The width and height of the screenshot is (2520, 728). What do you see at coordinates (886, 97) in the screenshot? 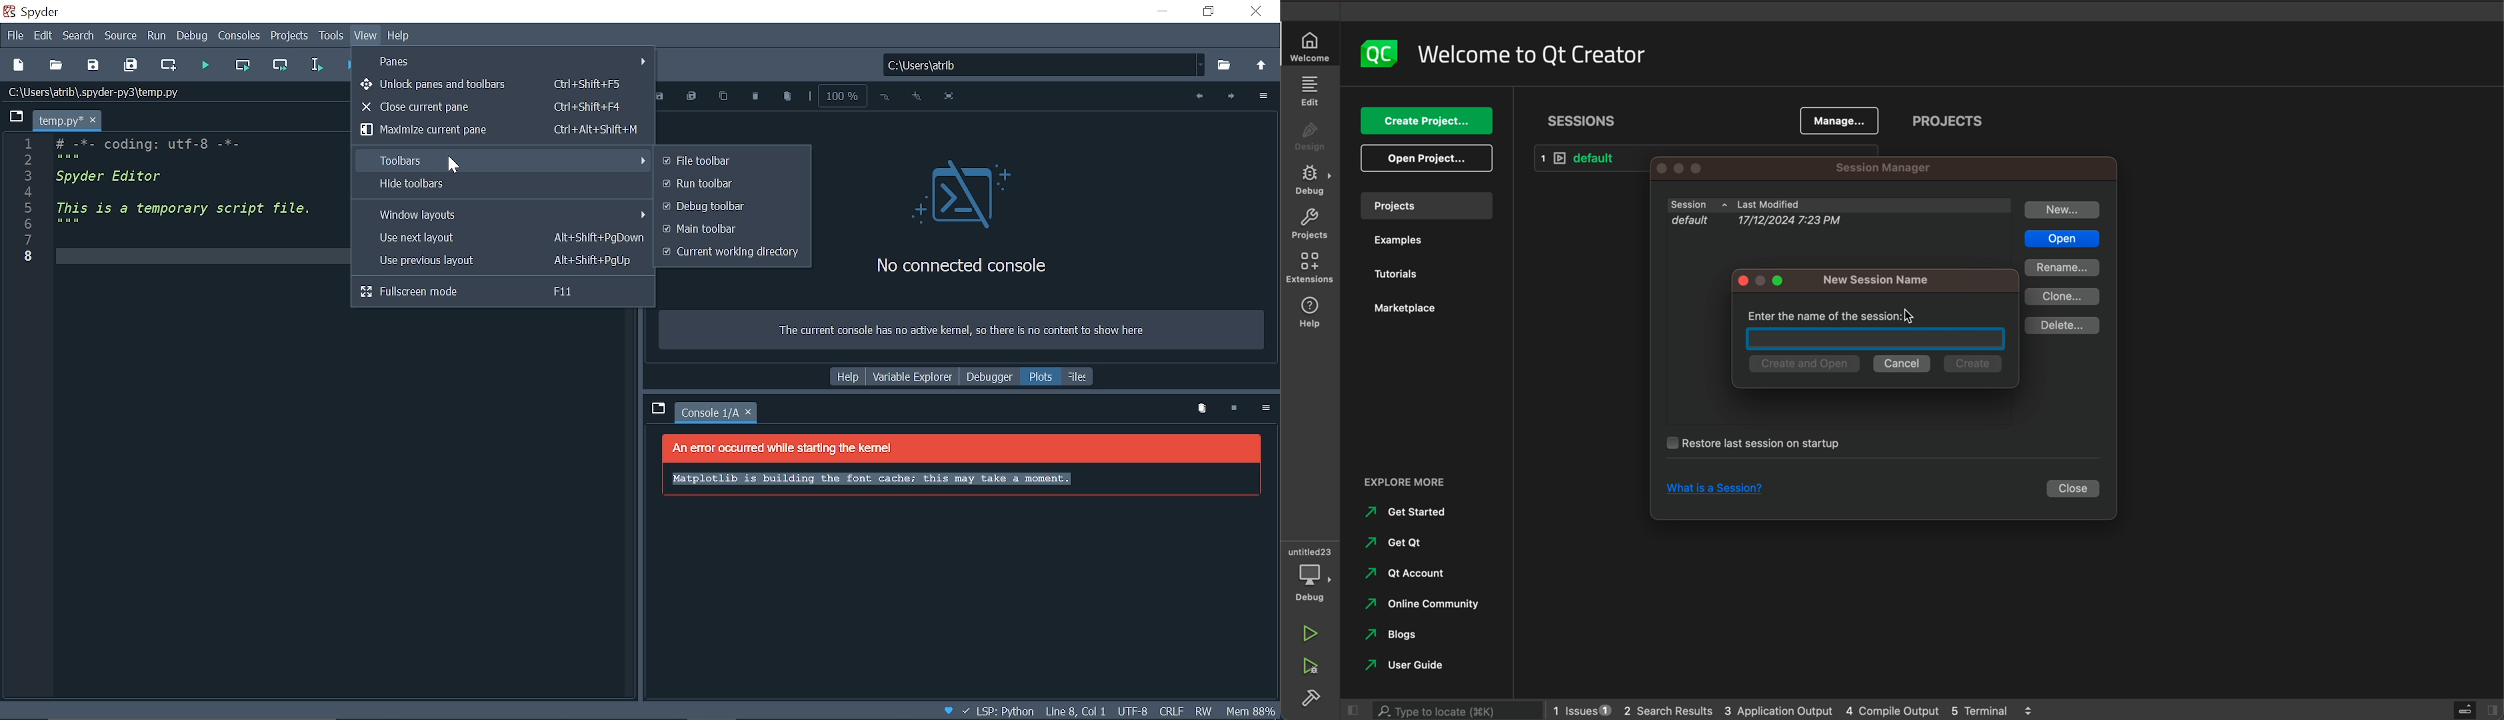
I see `Zoom out` at bounding box center [886, 97].